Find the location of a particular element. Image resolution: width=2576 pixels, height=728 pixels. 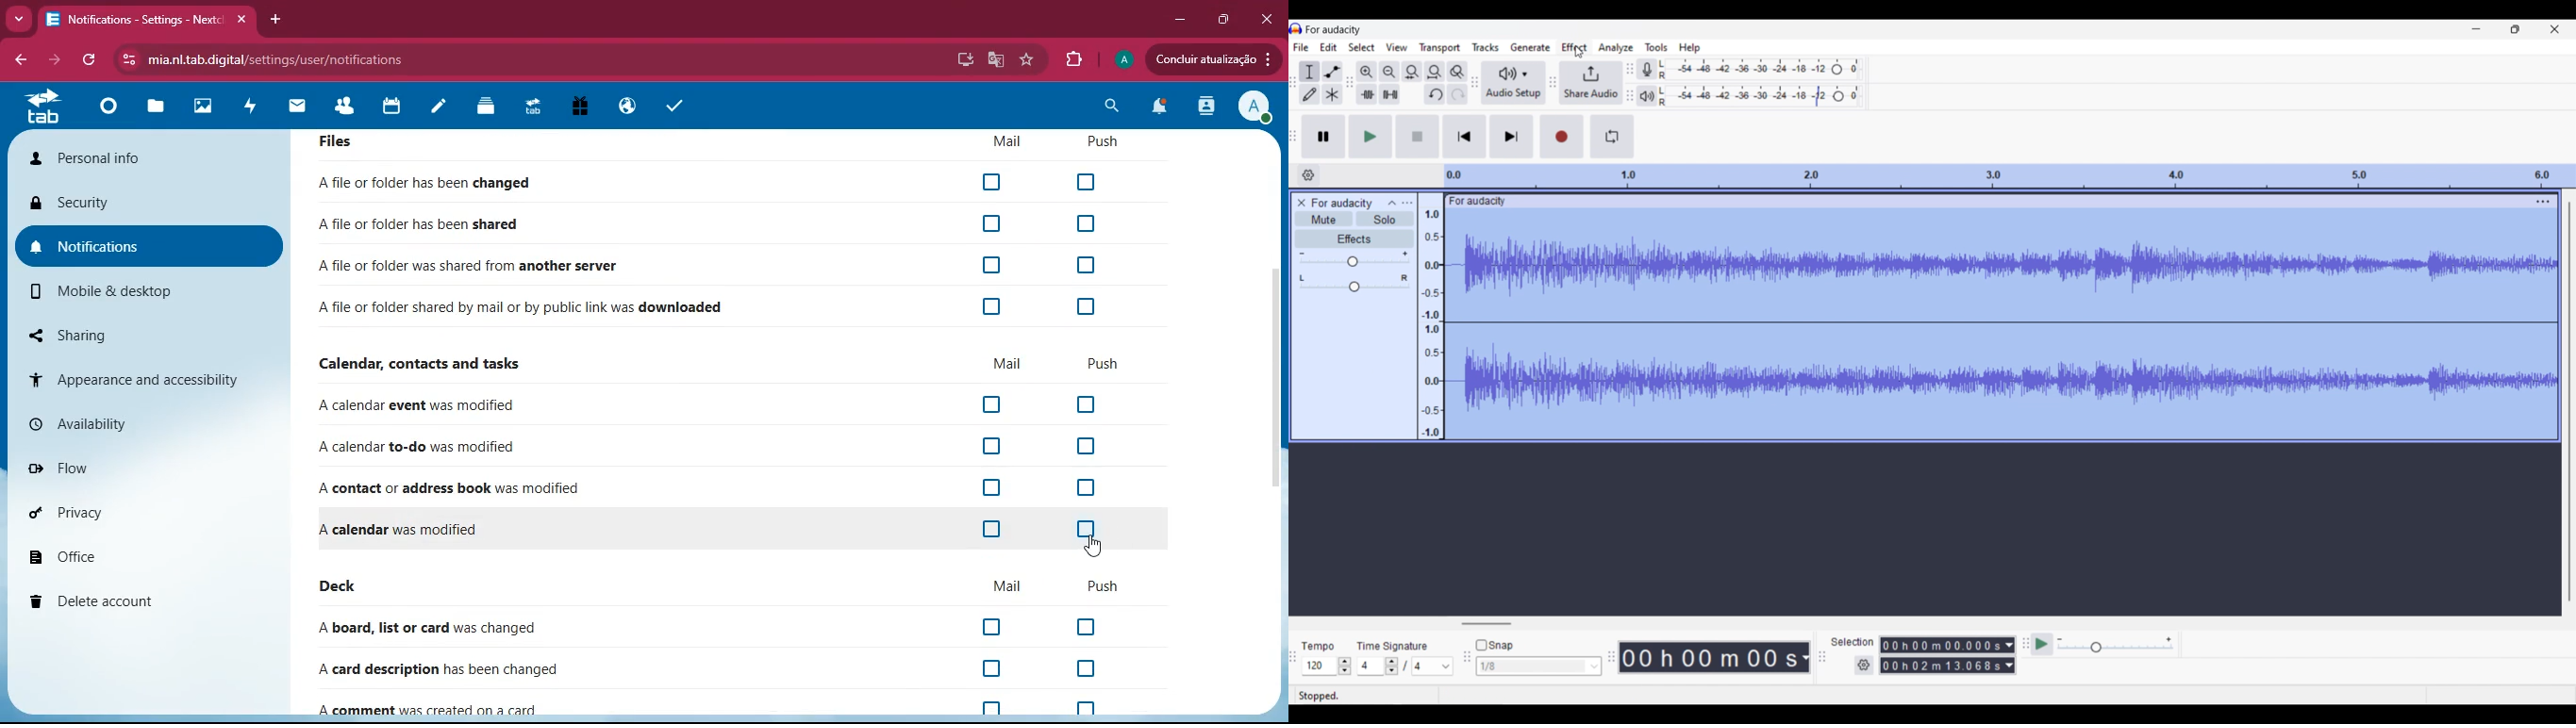

Stopped. is located at coordinates (1453, 696).